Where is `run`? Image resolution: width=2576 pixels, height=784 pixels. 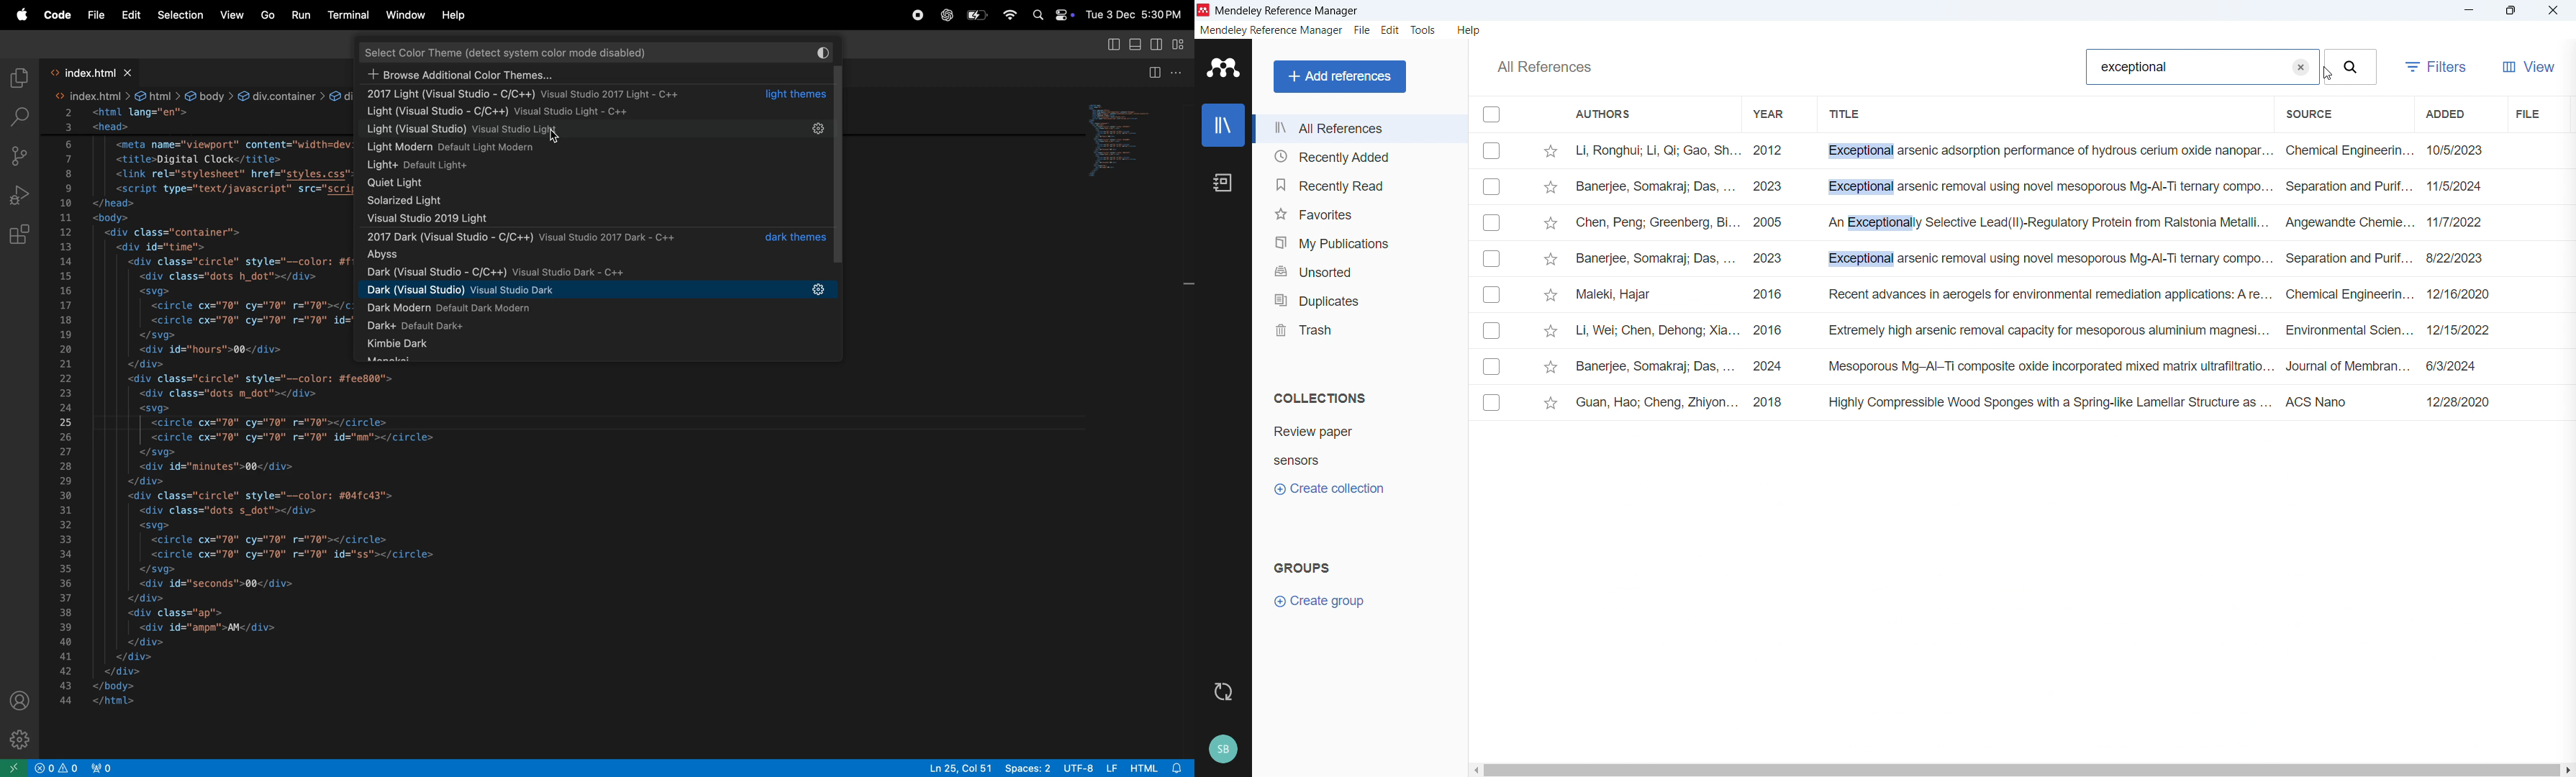 run is located at coordinates (303, 15).